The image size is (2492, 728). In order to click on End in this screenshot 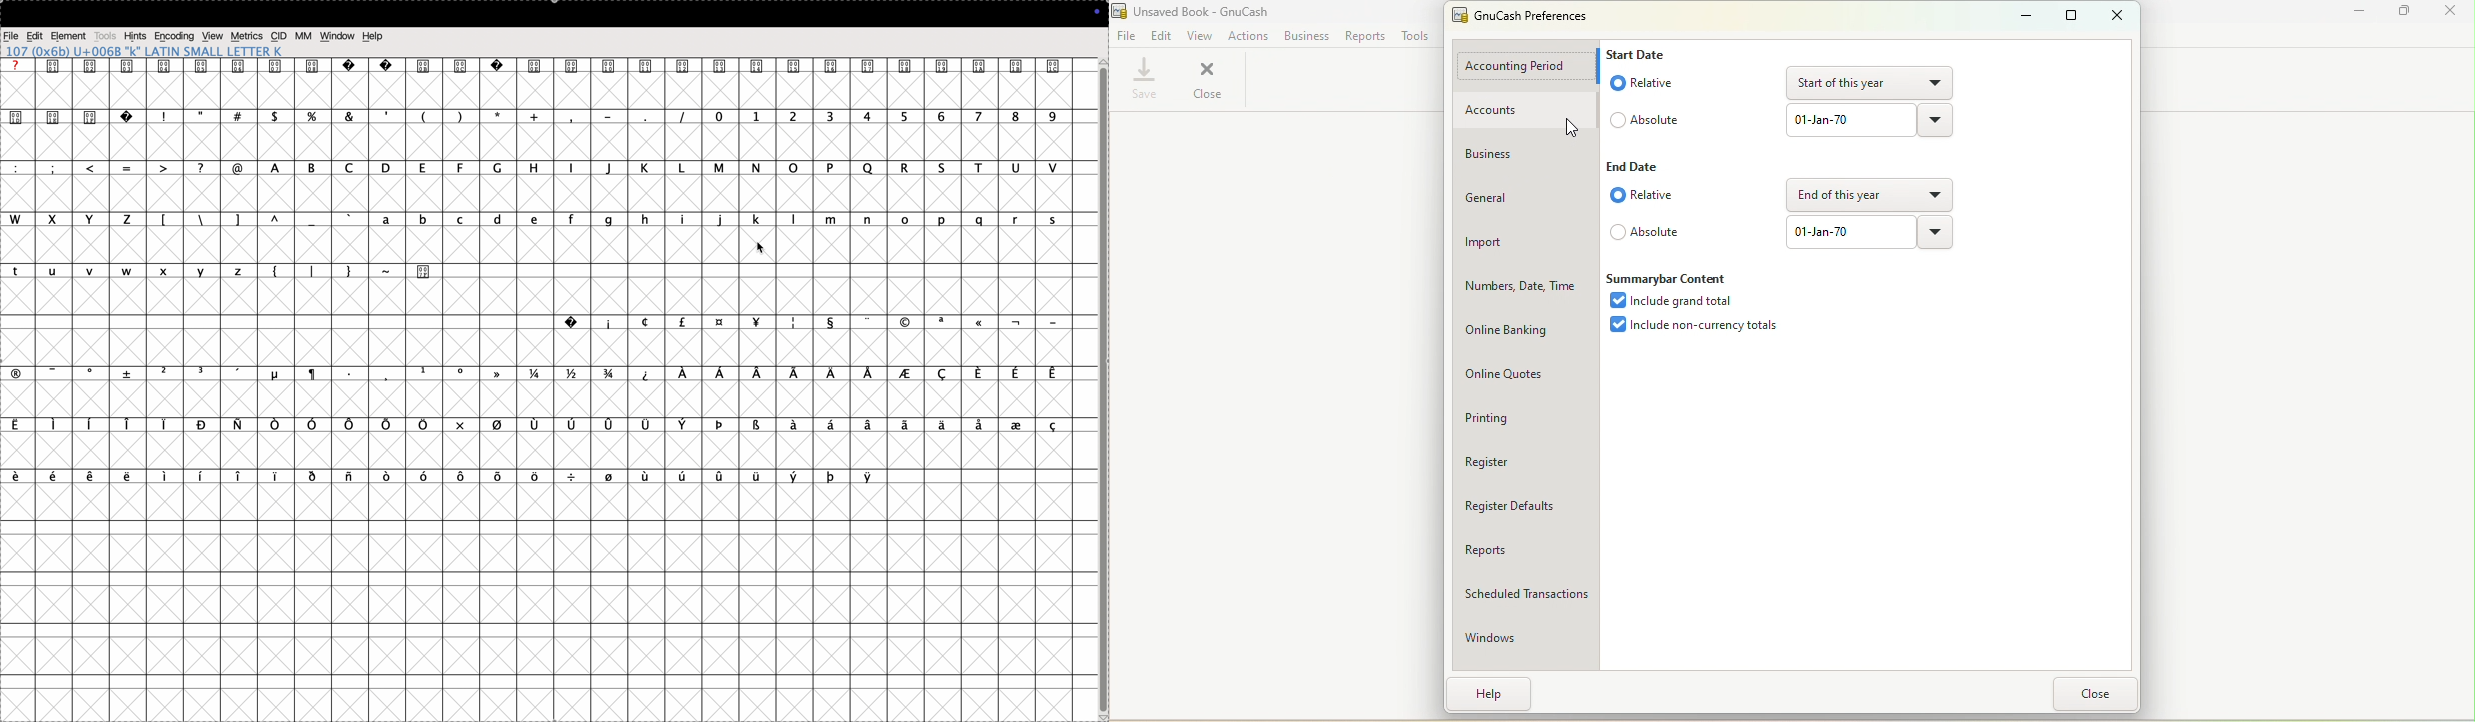, I will do `click(1632, 166)`.